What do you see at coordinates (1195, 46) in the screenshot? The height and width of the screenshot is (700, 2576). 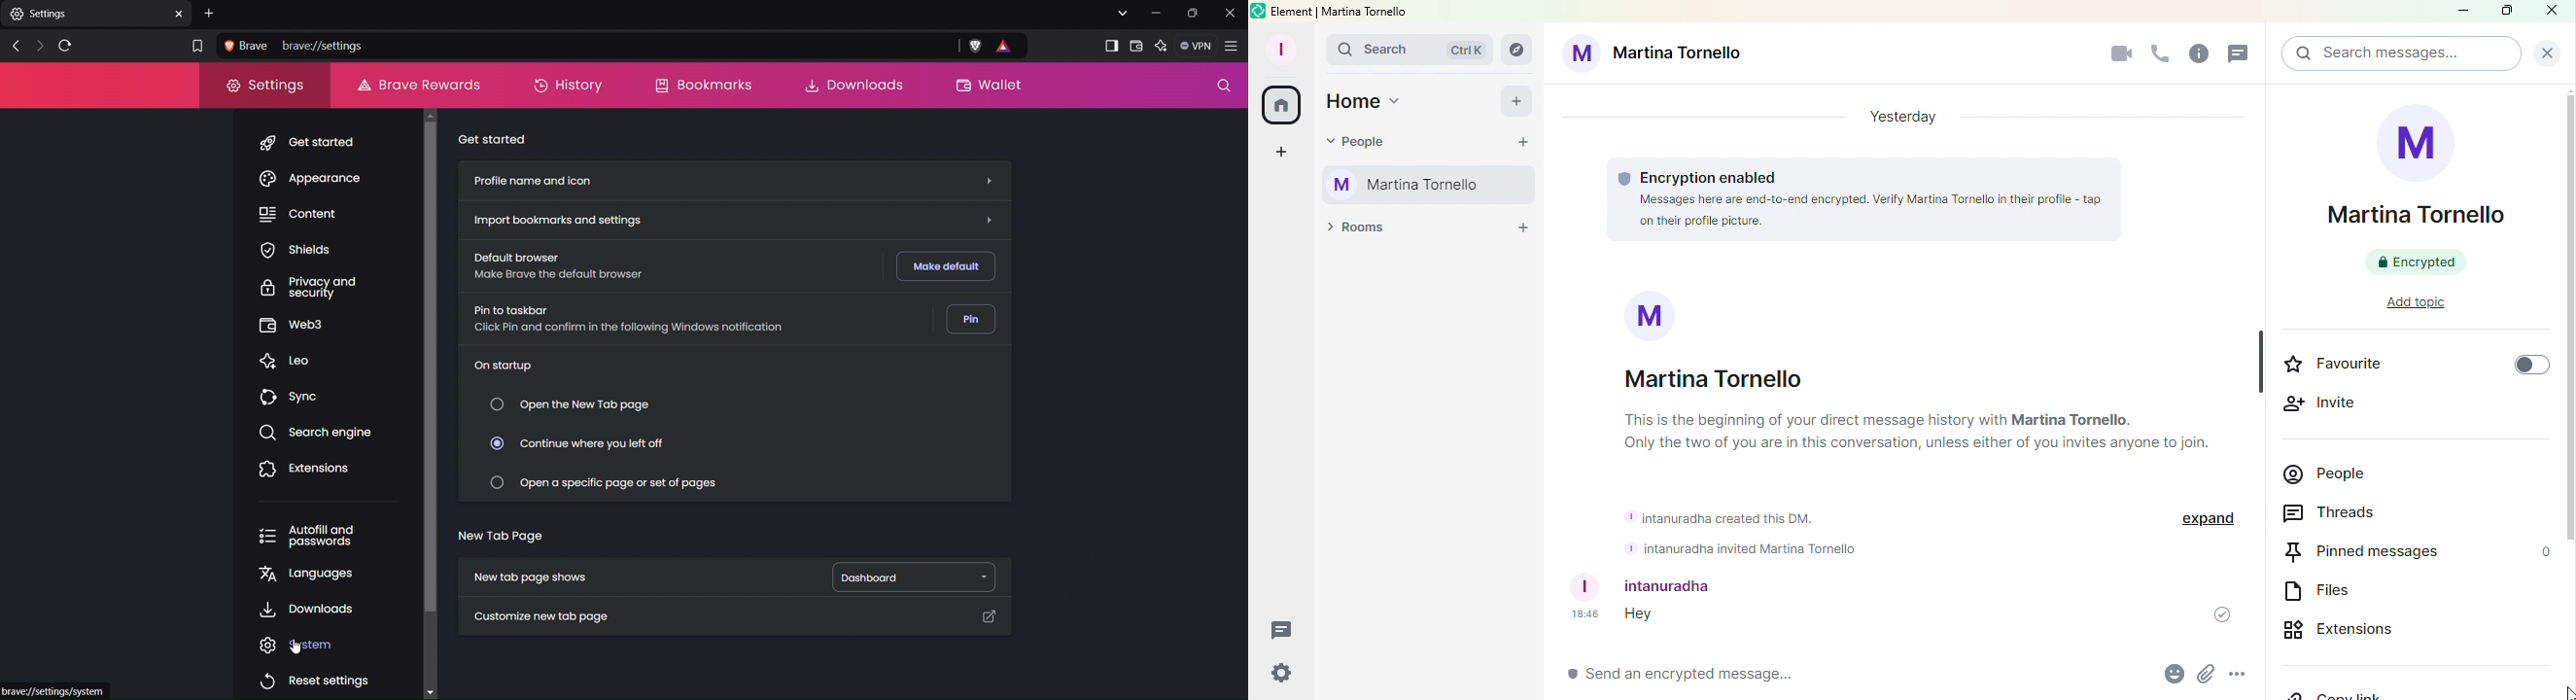 I see `VPN` at bounding box center [1195, 46].